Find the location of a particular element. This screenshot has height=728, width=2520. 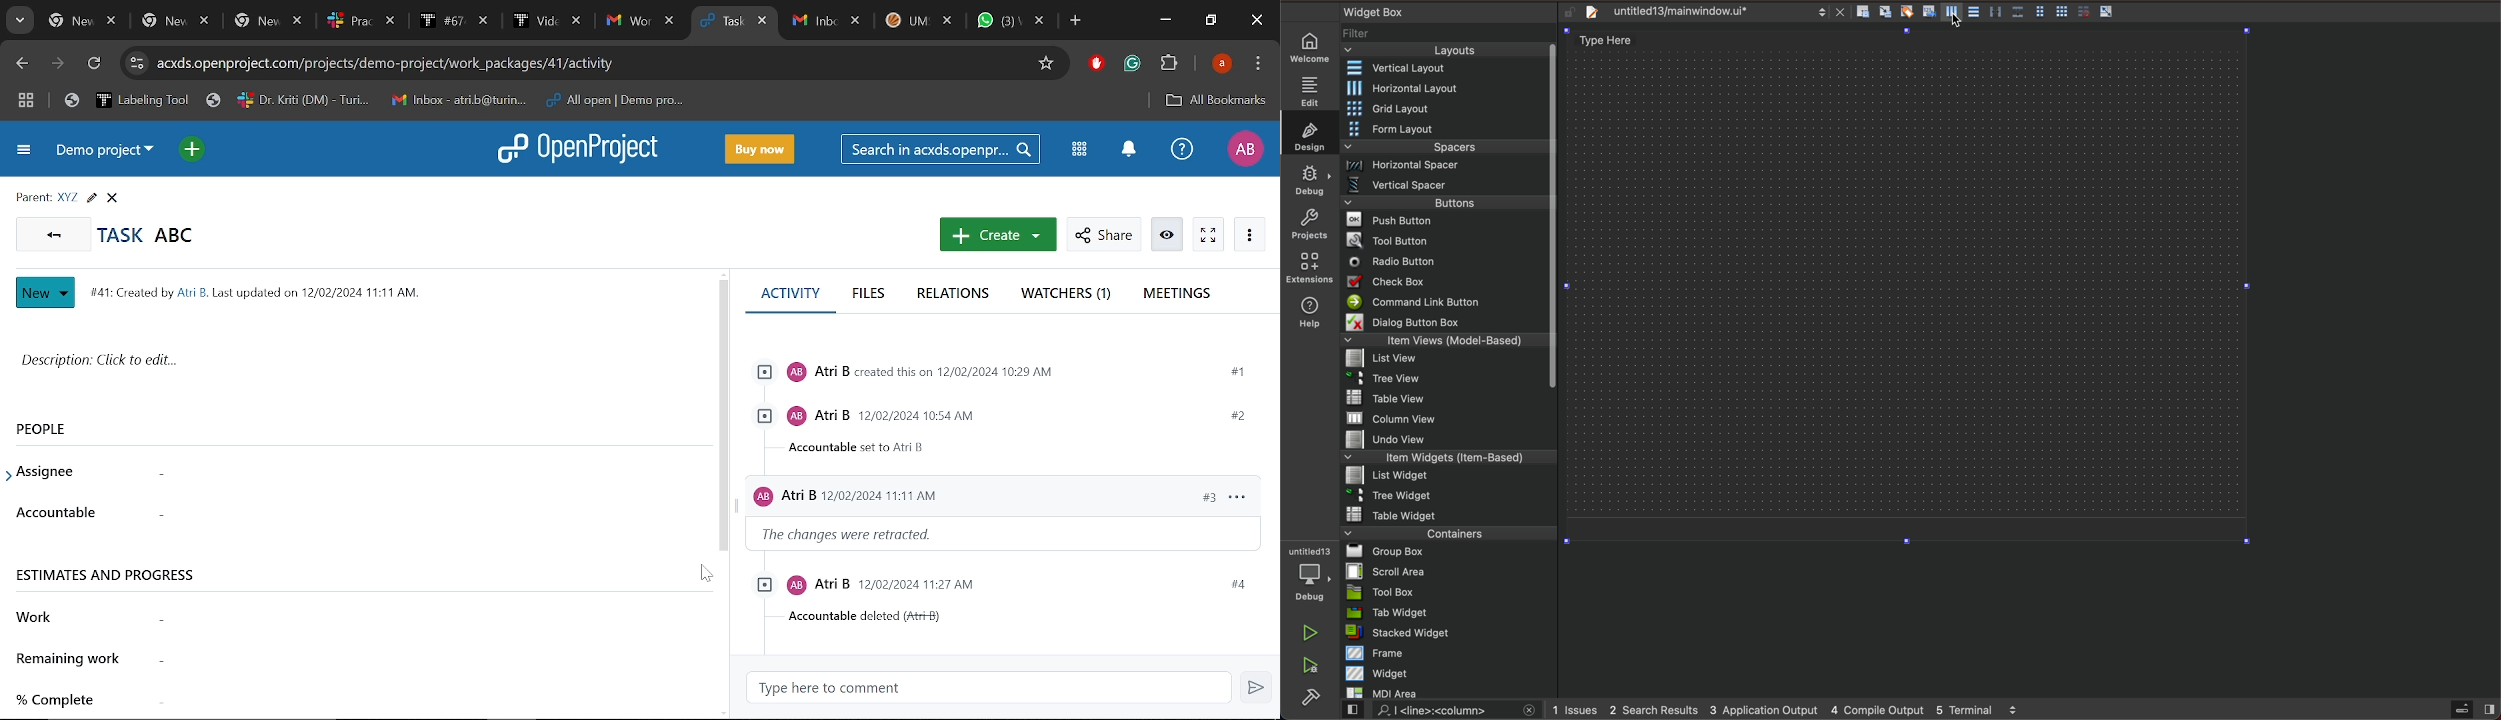

extensions is located at coordinates (1311, 268).